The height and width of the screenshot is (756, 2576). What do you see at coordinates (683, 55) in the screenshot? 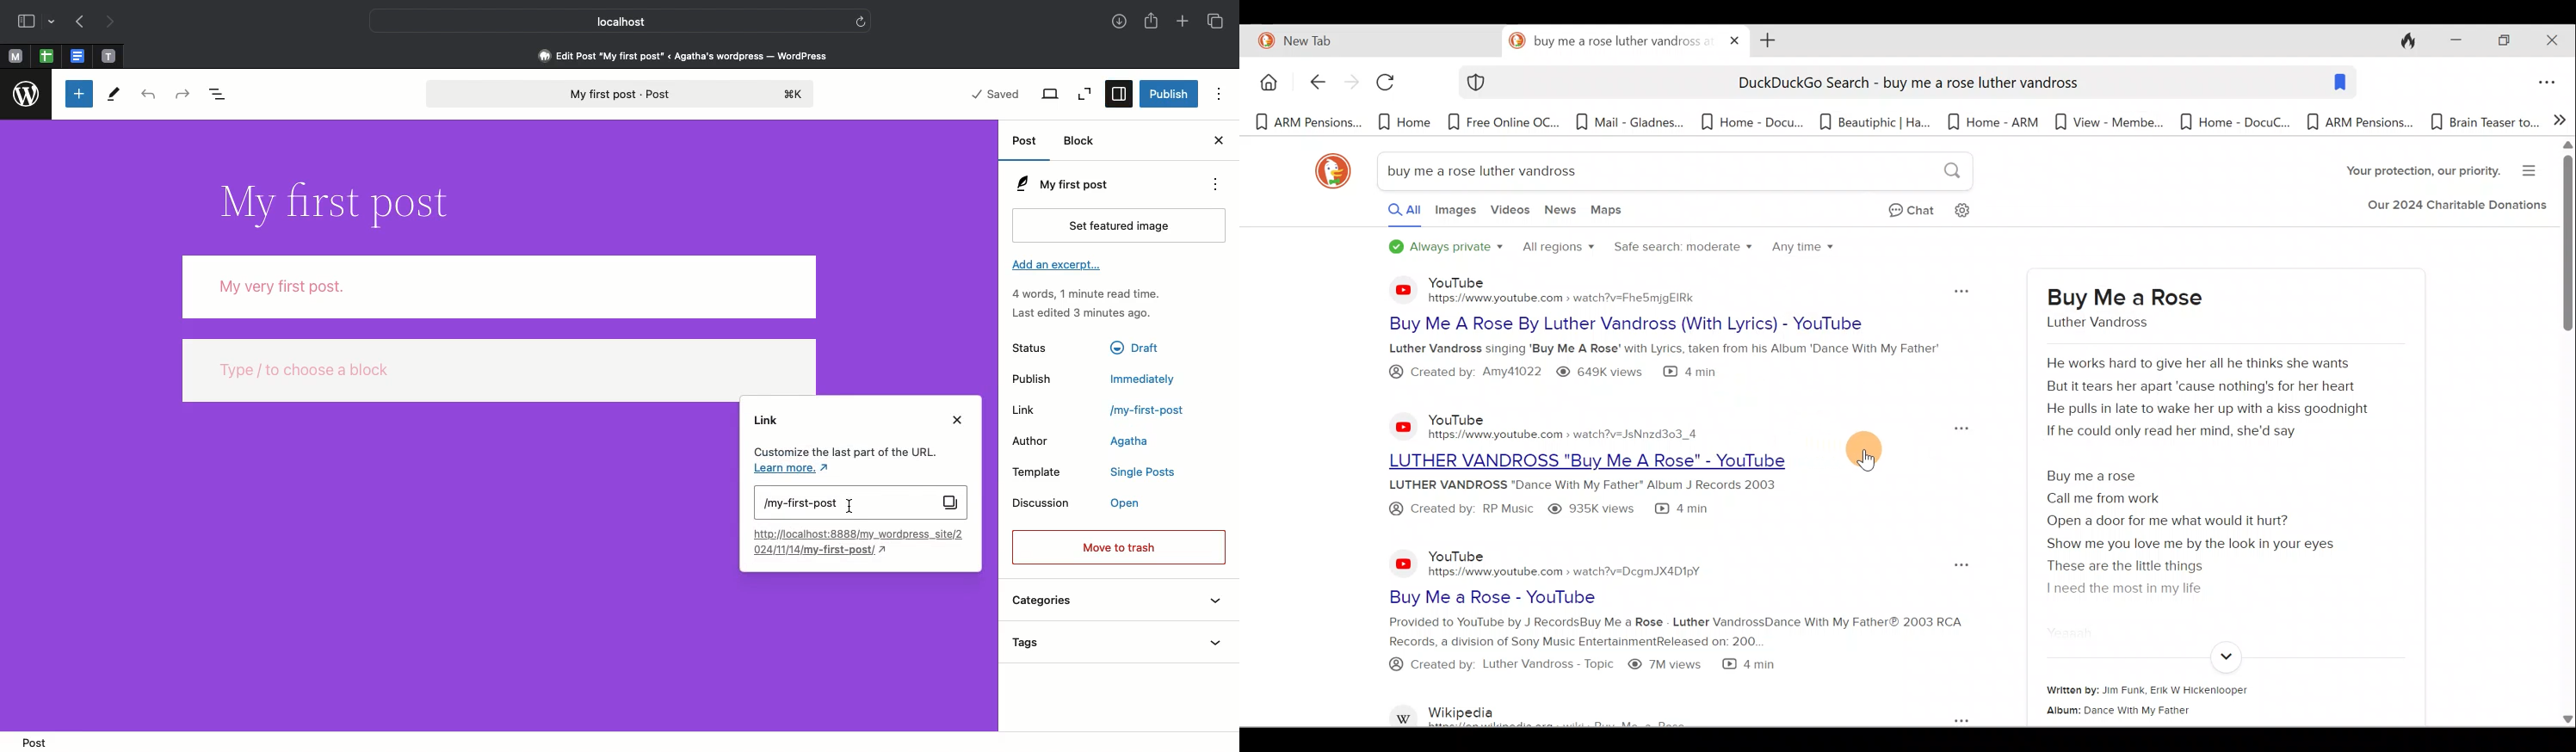
I see `Edit post 'my first post' < agatha's wordpress - wordpress` at bounding box center [683, 55].